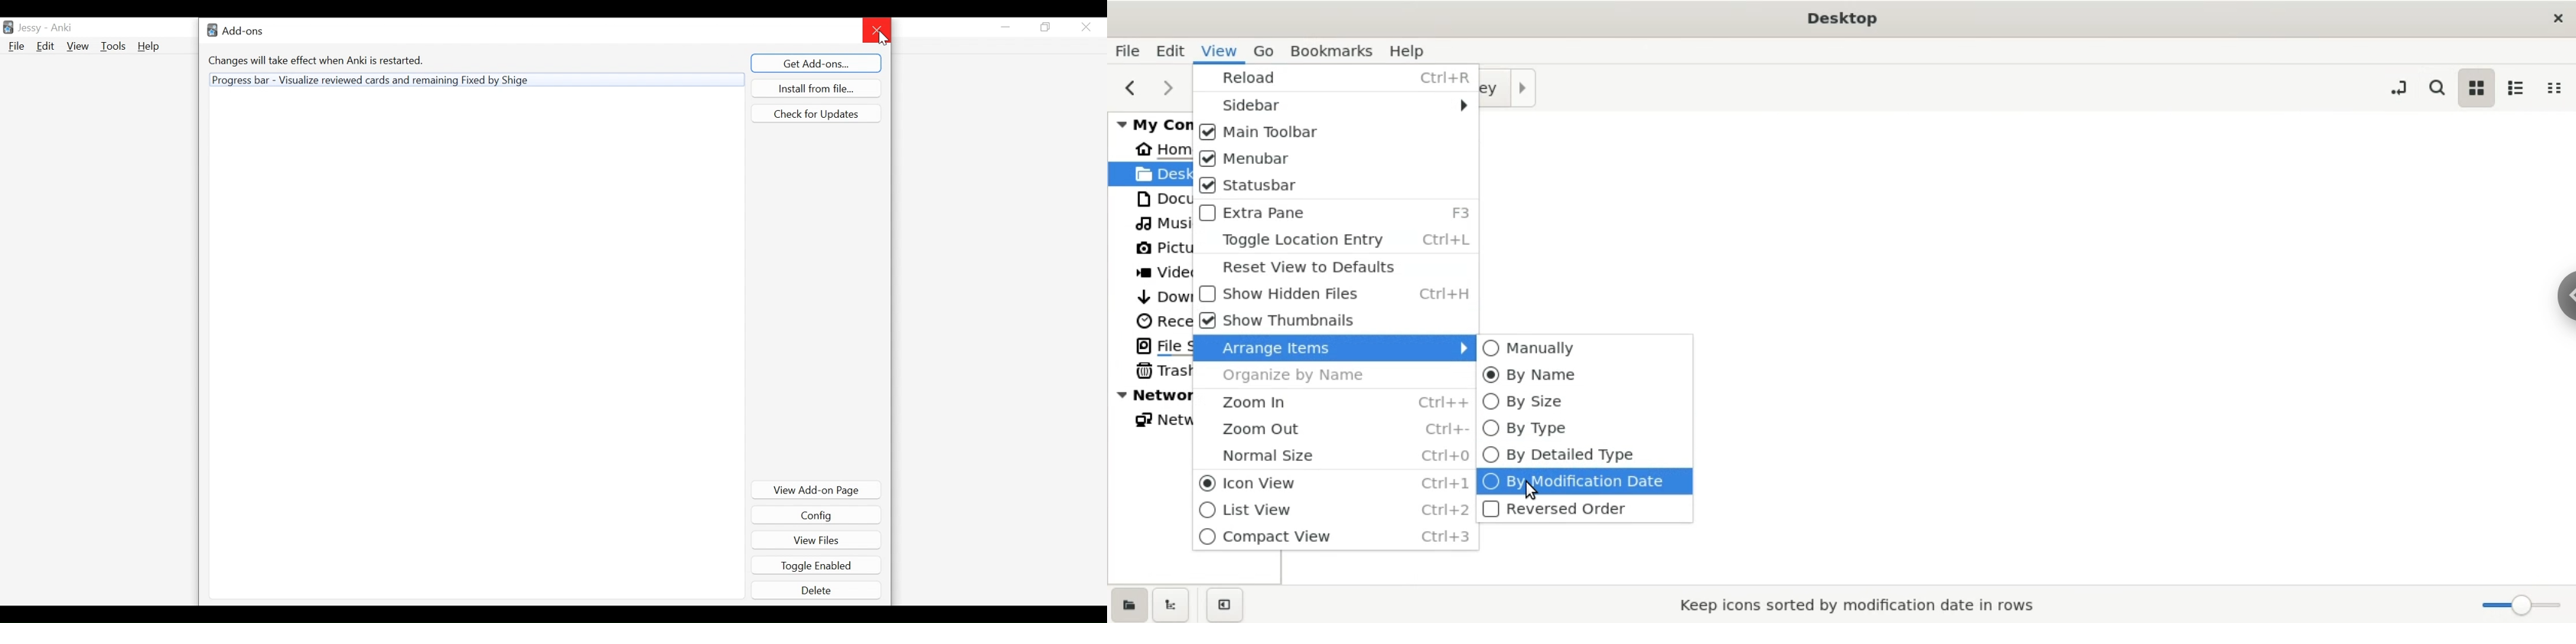 The height and width of the screenshot is (644, 2576). I want to click on main toolbar, so click(1334, 133).